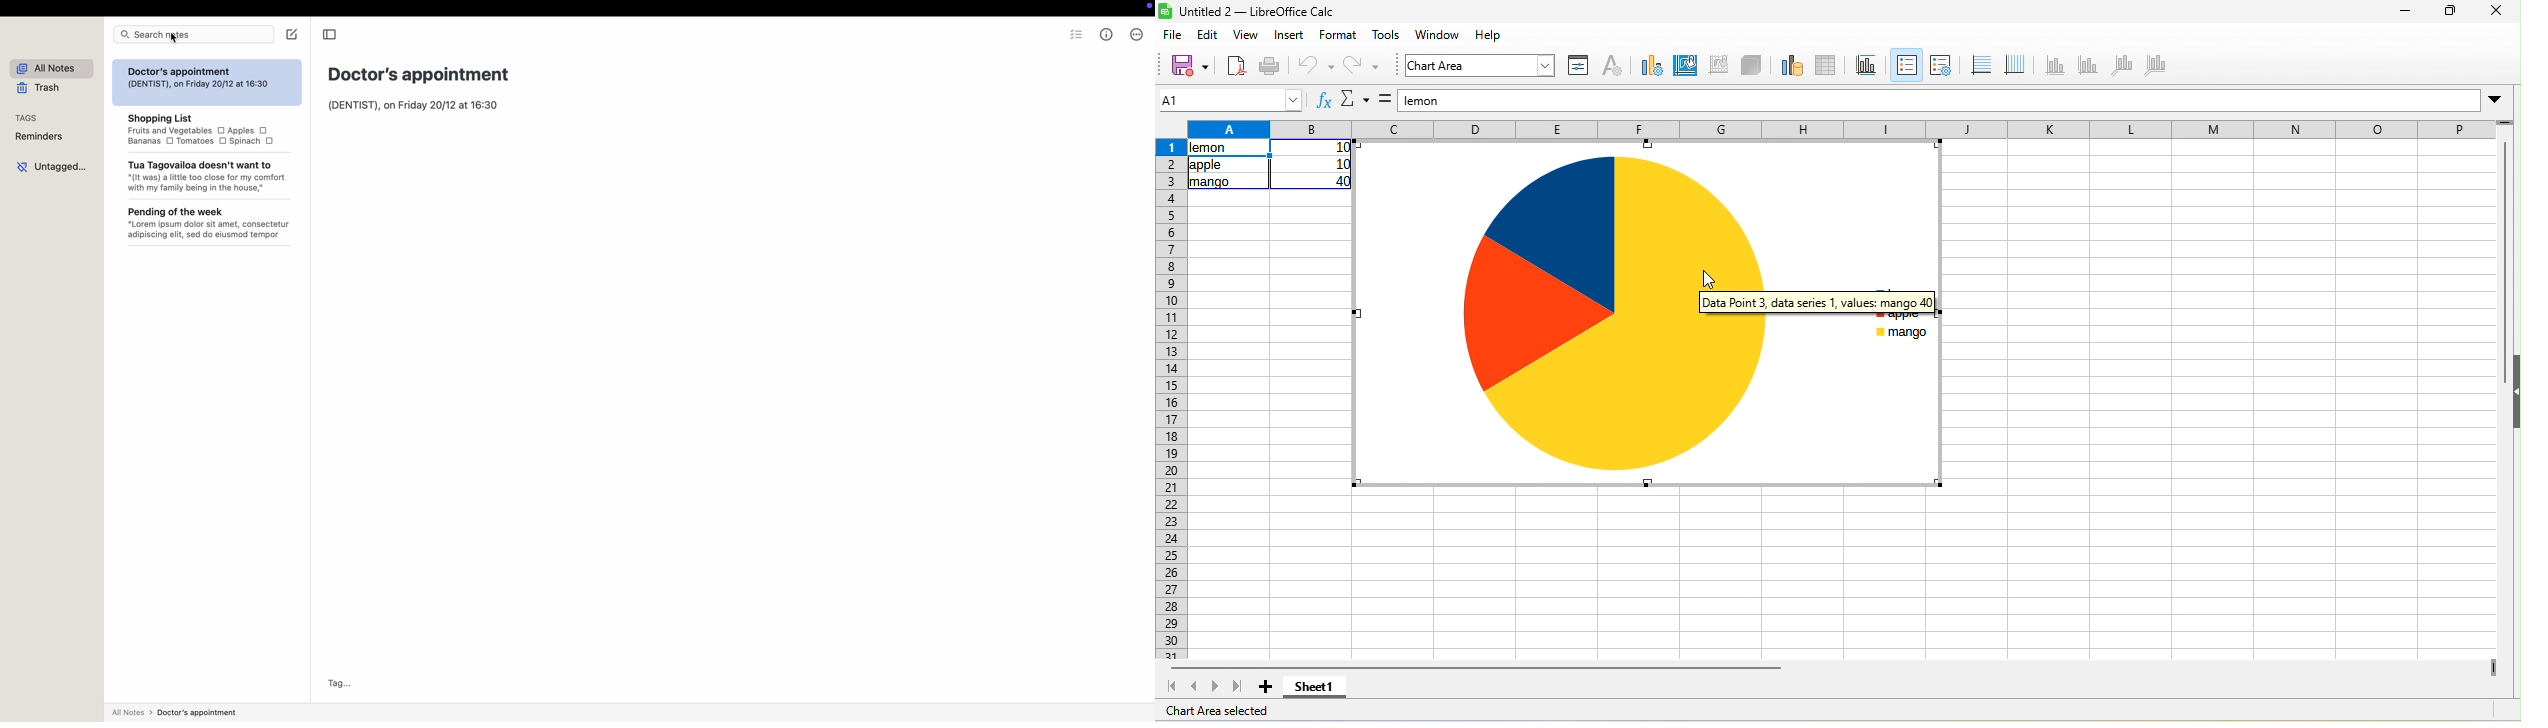 The height and width of the screenshot is (728, 2548). Describe the element at coordinates (1315, 181) in the screenshot. I see `40` at that location.